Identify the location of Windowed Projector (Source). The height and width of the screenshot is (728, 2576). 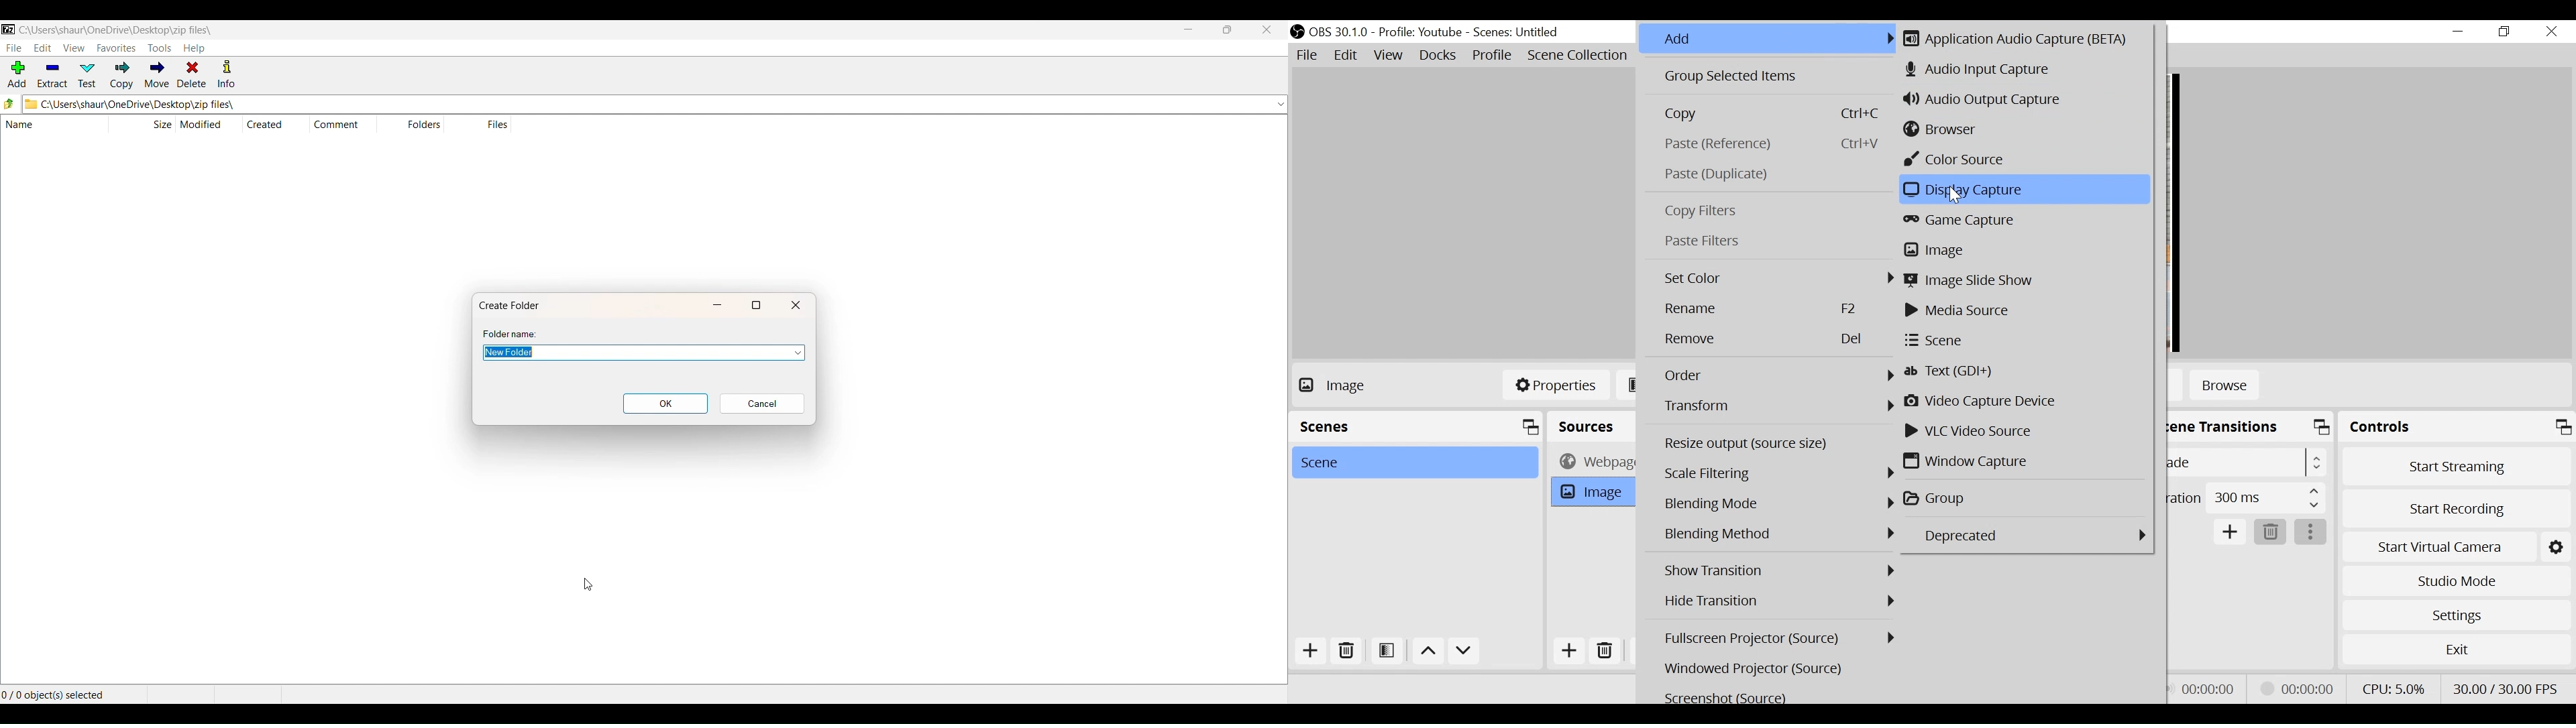
(1778, 668).